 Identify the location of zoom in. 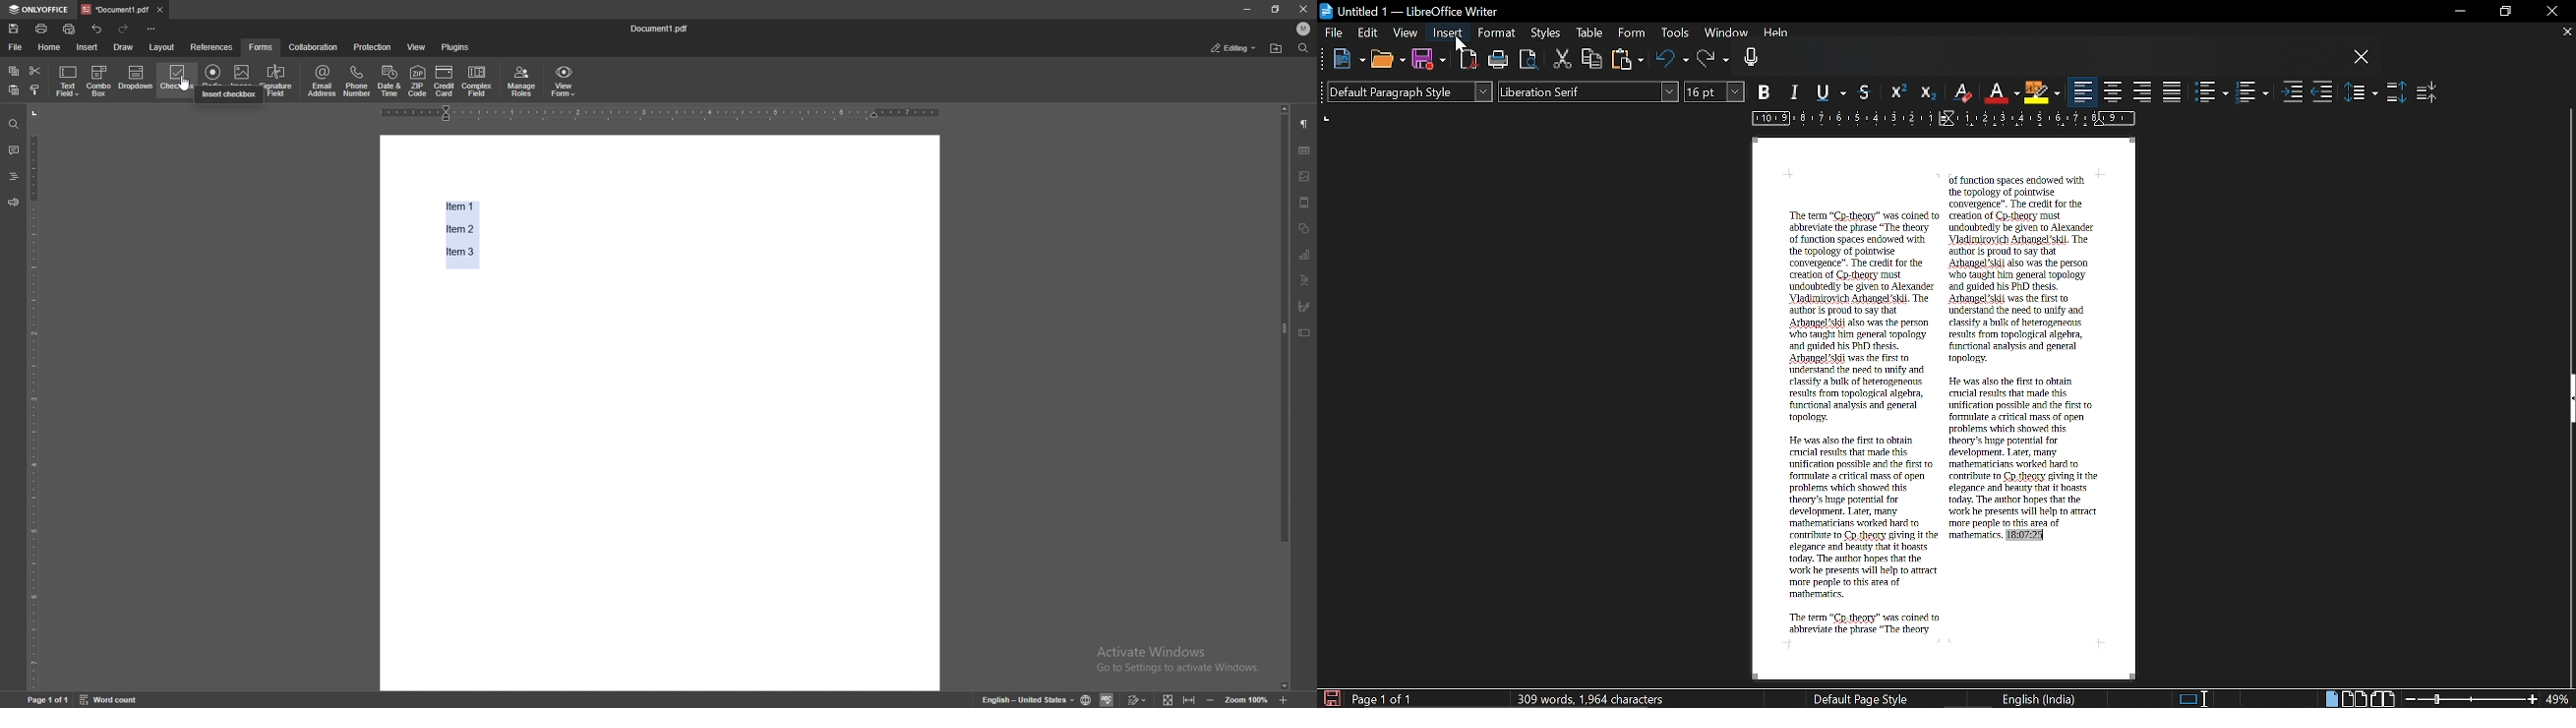
(1284, 699).